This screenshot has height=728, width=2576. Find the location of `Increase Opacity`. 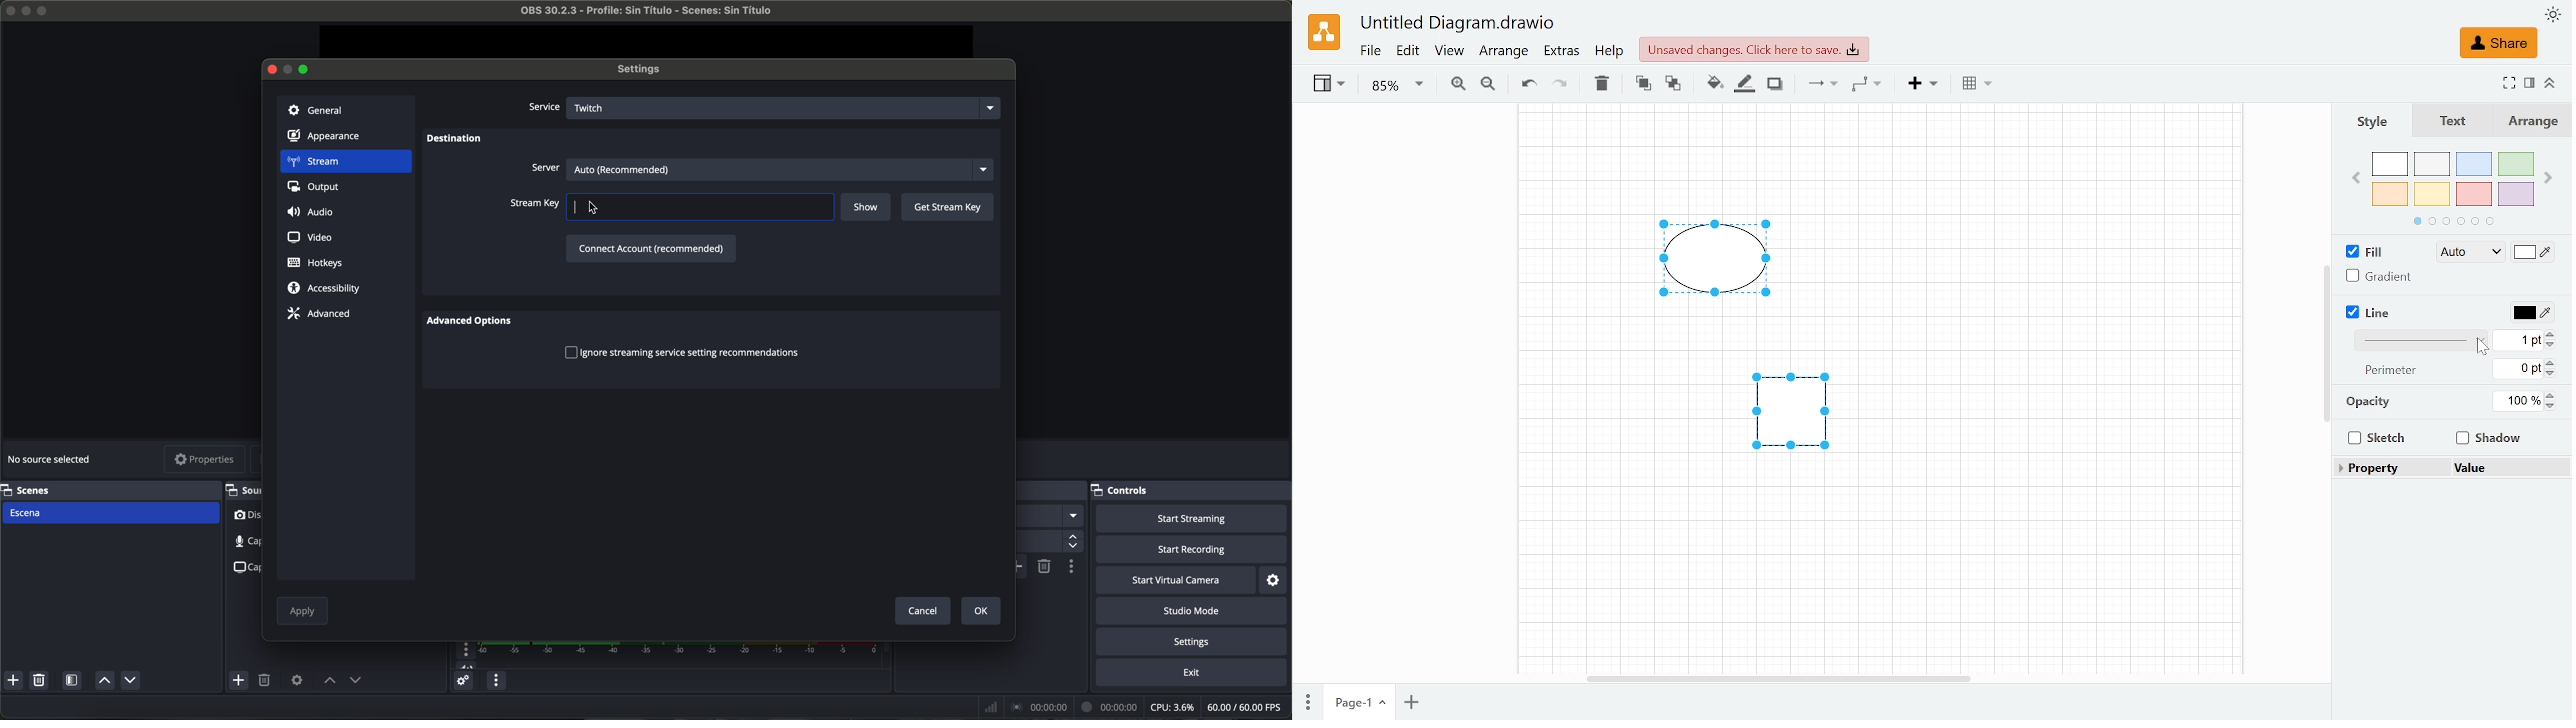

Increase Opacity is located at coordinates (2552, 395).